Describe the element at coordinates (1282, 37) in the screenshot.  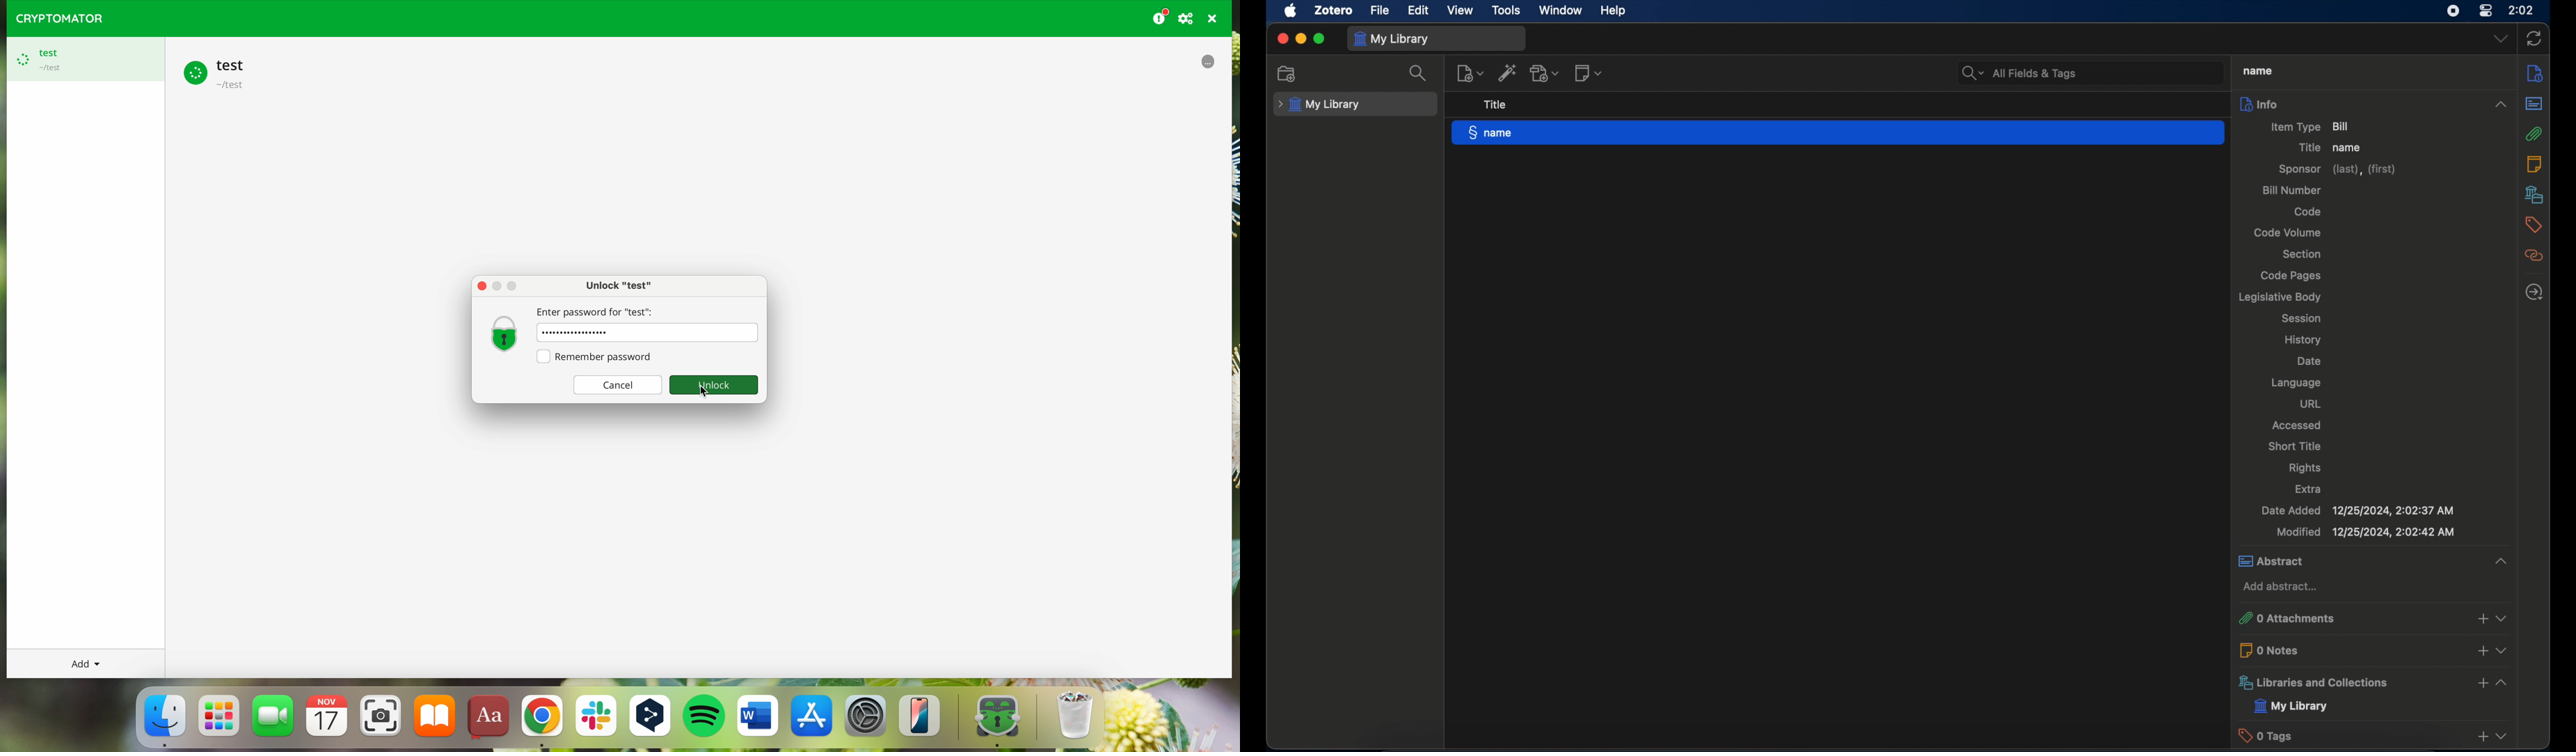
I see `close` at that location.